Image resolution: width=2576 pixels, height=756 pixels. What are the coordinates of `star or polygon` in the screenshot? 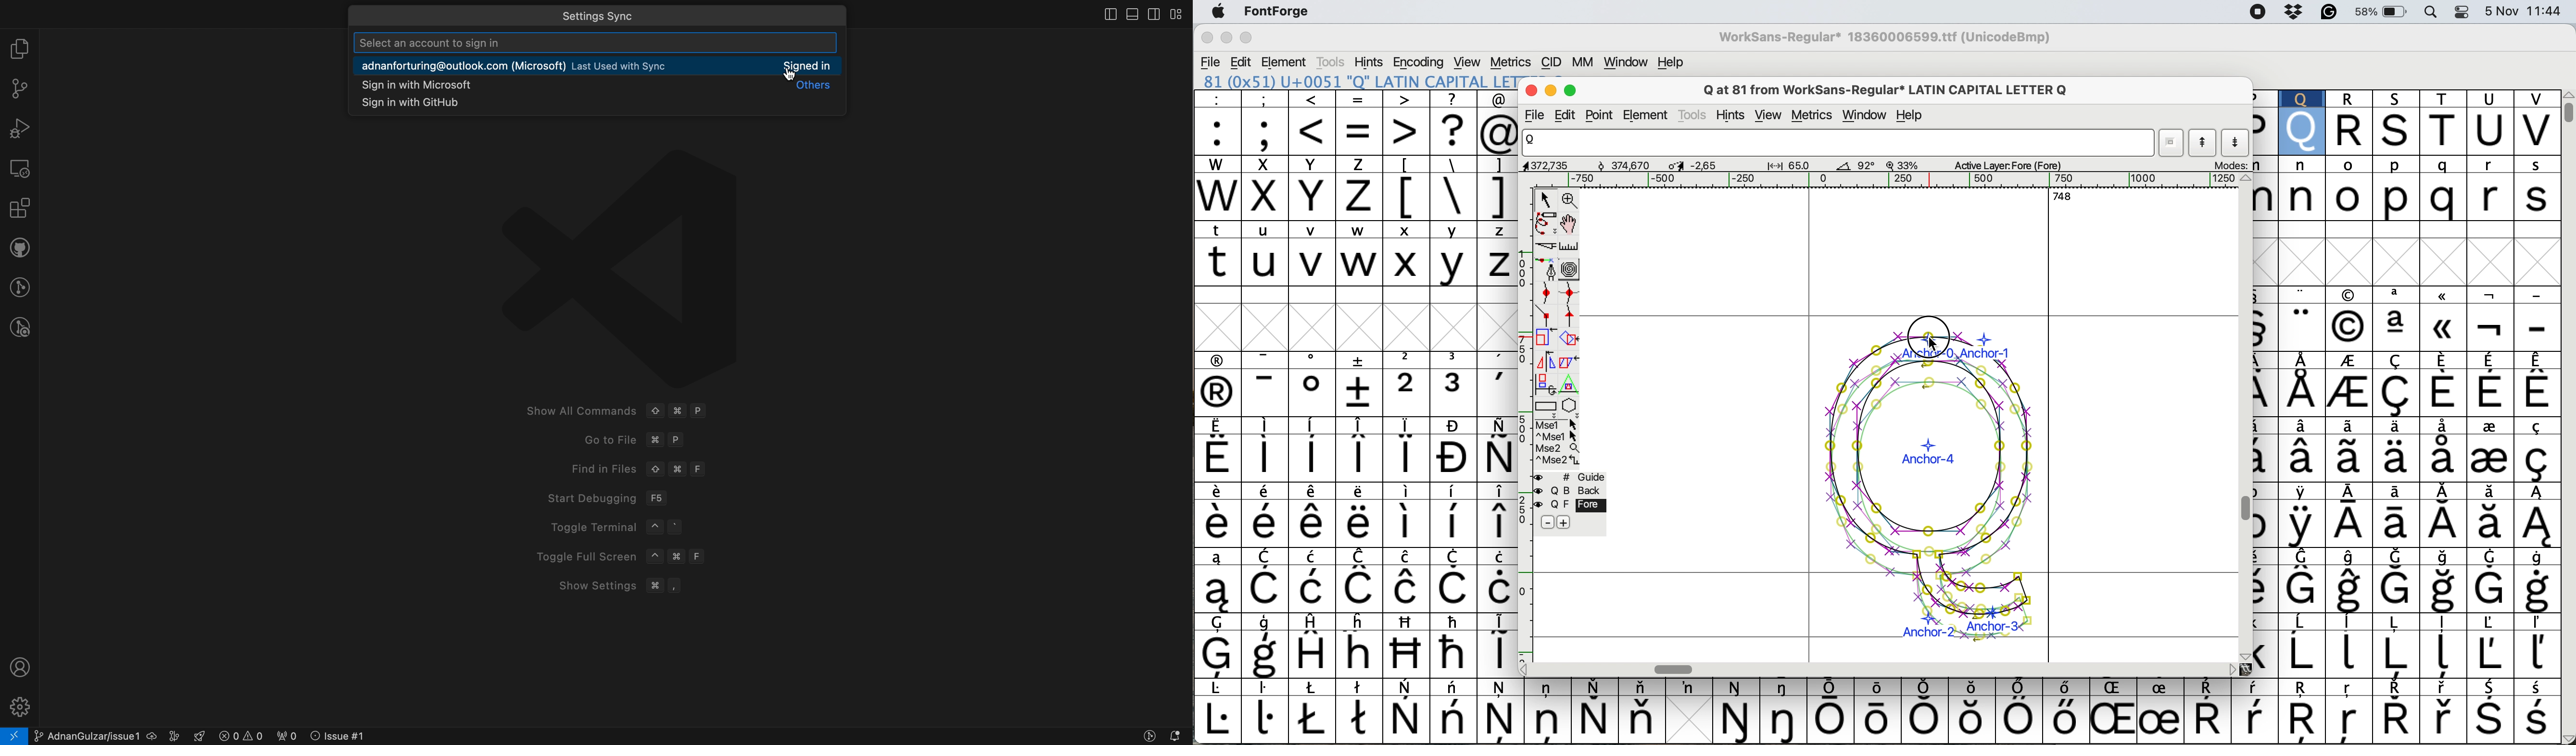 It's located at (1571, 407).